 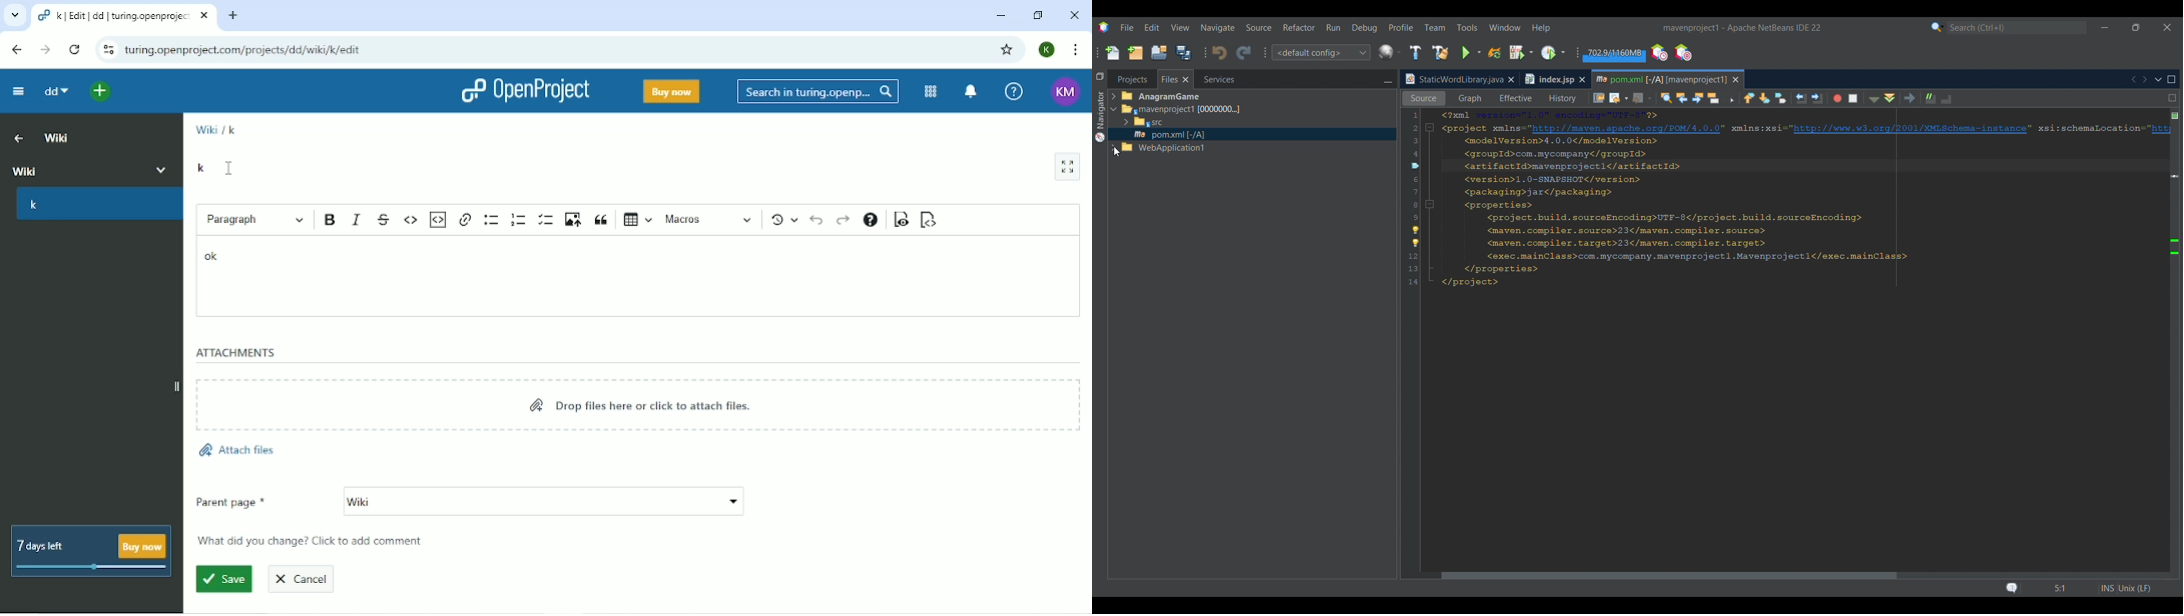 I want to click on Parent page, so click(x=233, y=502).